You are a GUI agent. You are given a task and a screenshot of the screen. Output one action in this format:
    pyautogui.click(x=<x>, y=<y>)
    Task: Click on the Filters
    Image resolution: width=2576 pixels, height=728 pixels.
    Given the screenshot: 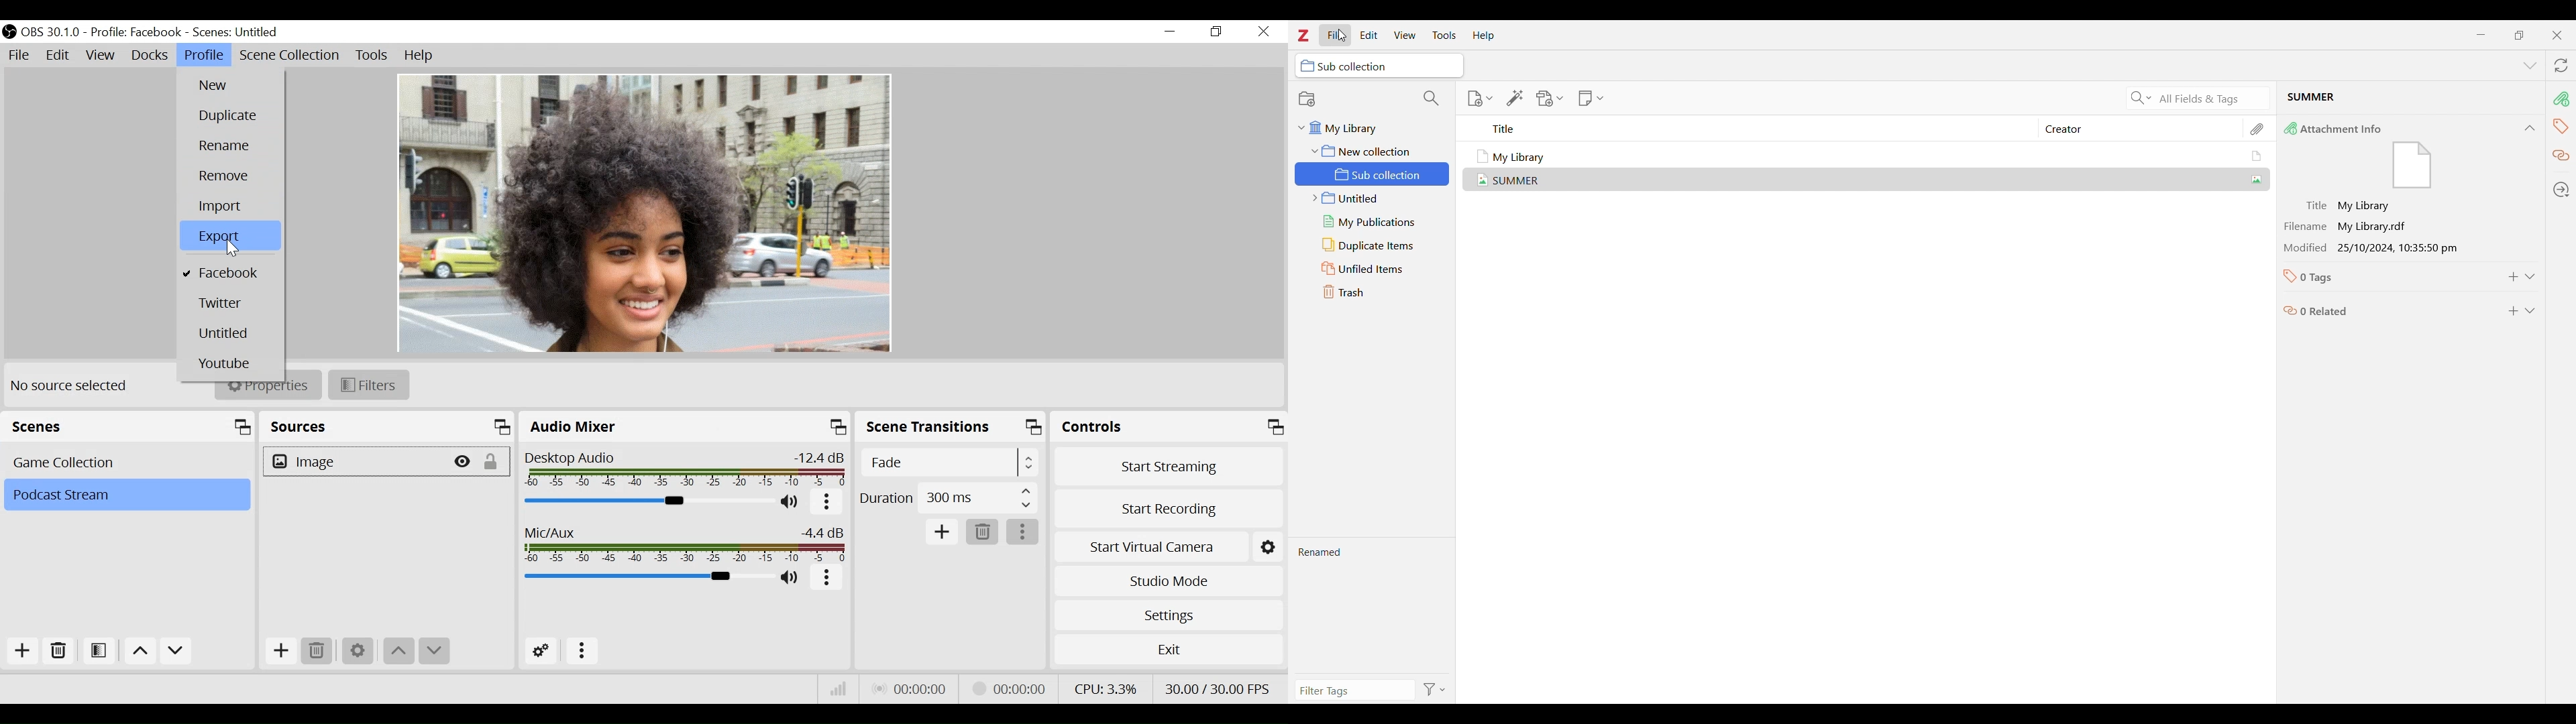 What is the action you would take?
    pyautogui.click(x=369, y=385)
    